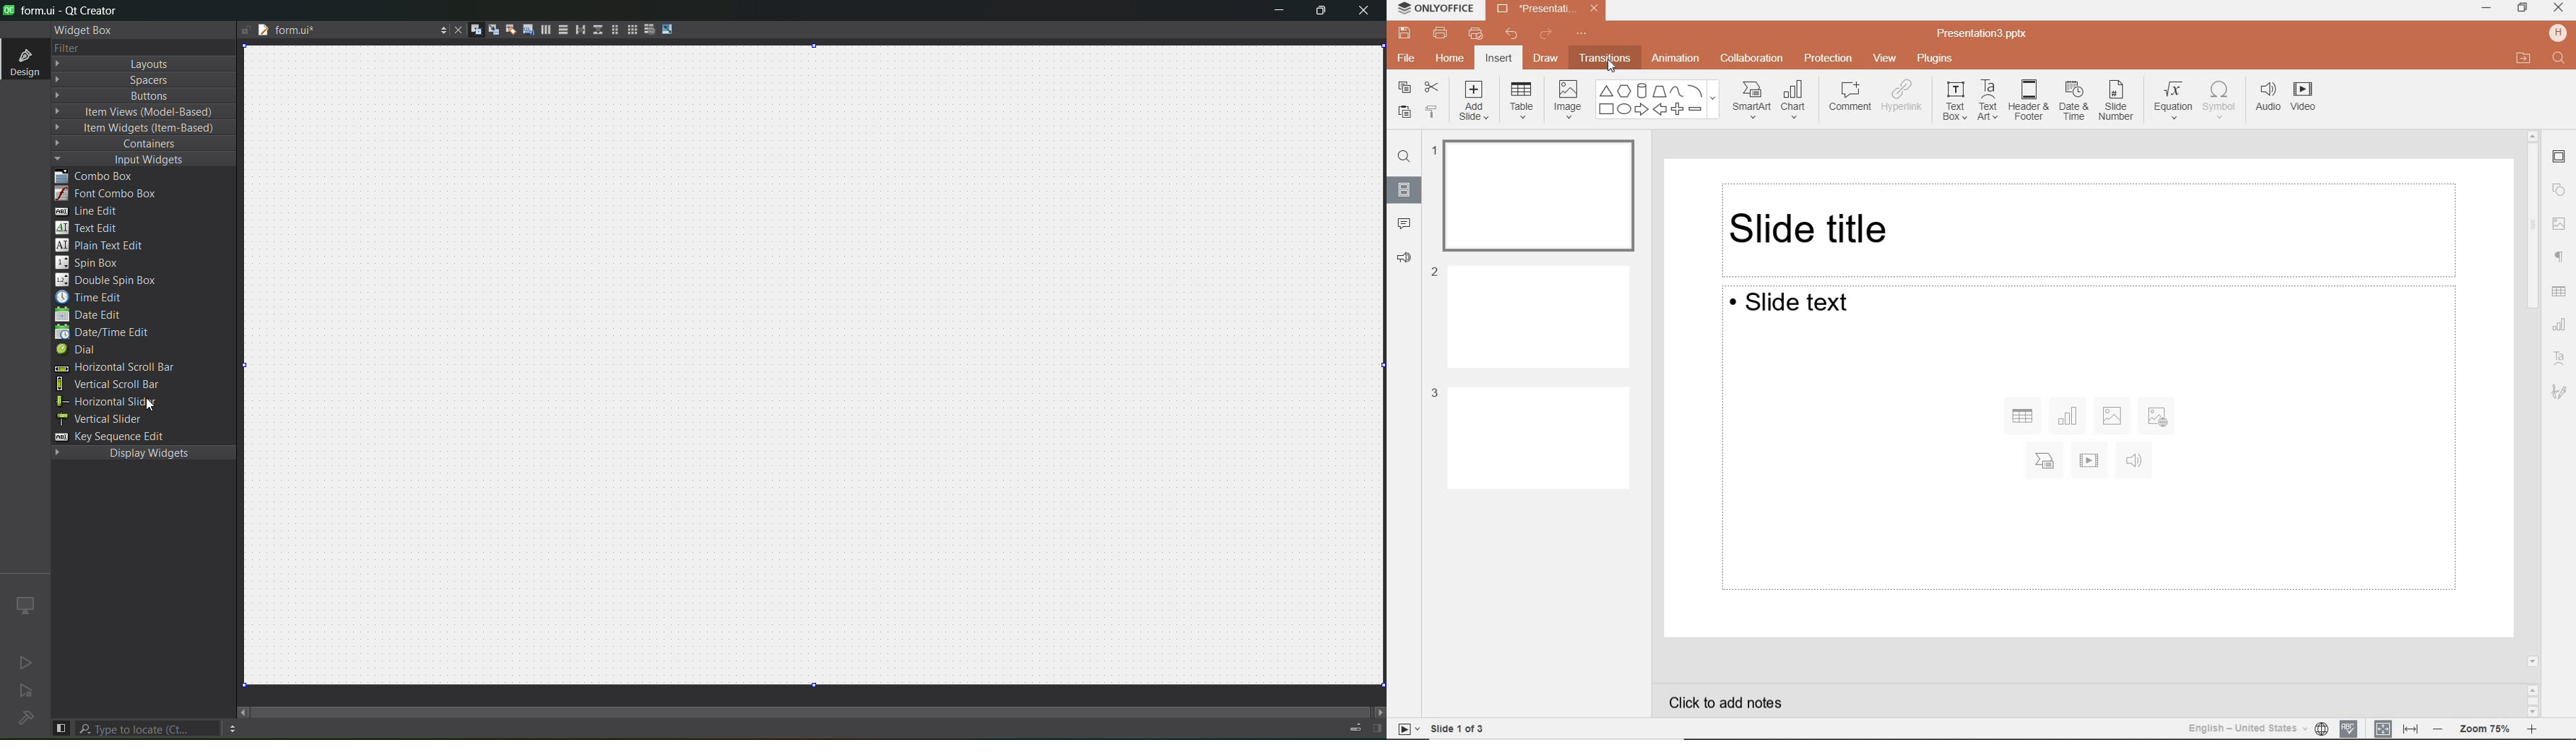 The width and height of the screenshot is (2576, 756). Describe the element at coordinates (1401, 89) in the screenshot. I see `copy` at that location.